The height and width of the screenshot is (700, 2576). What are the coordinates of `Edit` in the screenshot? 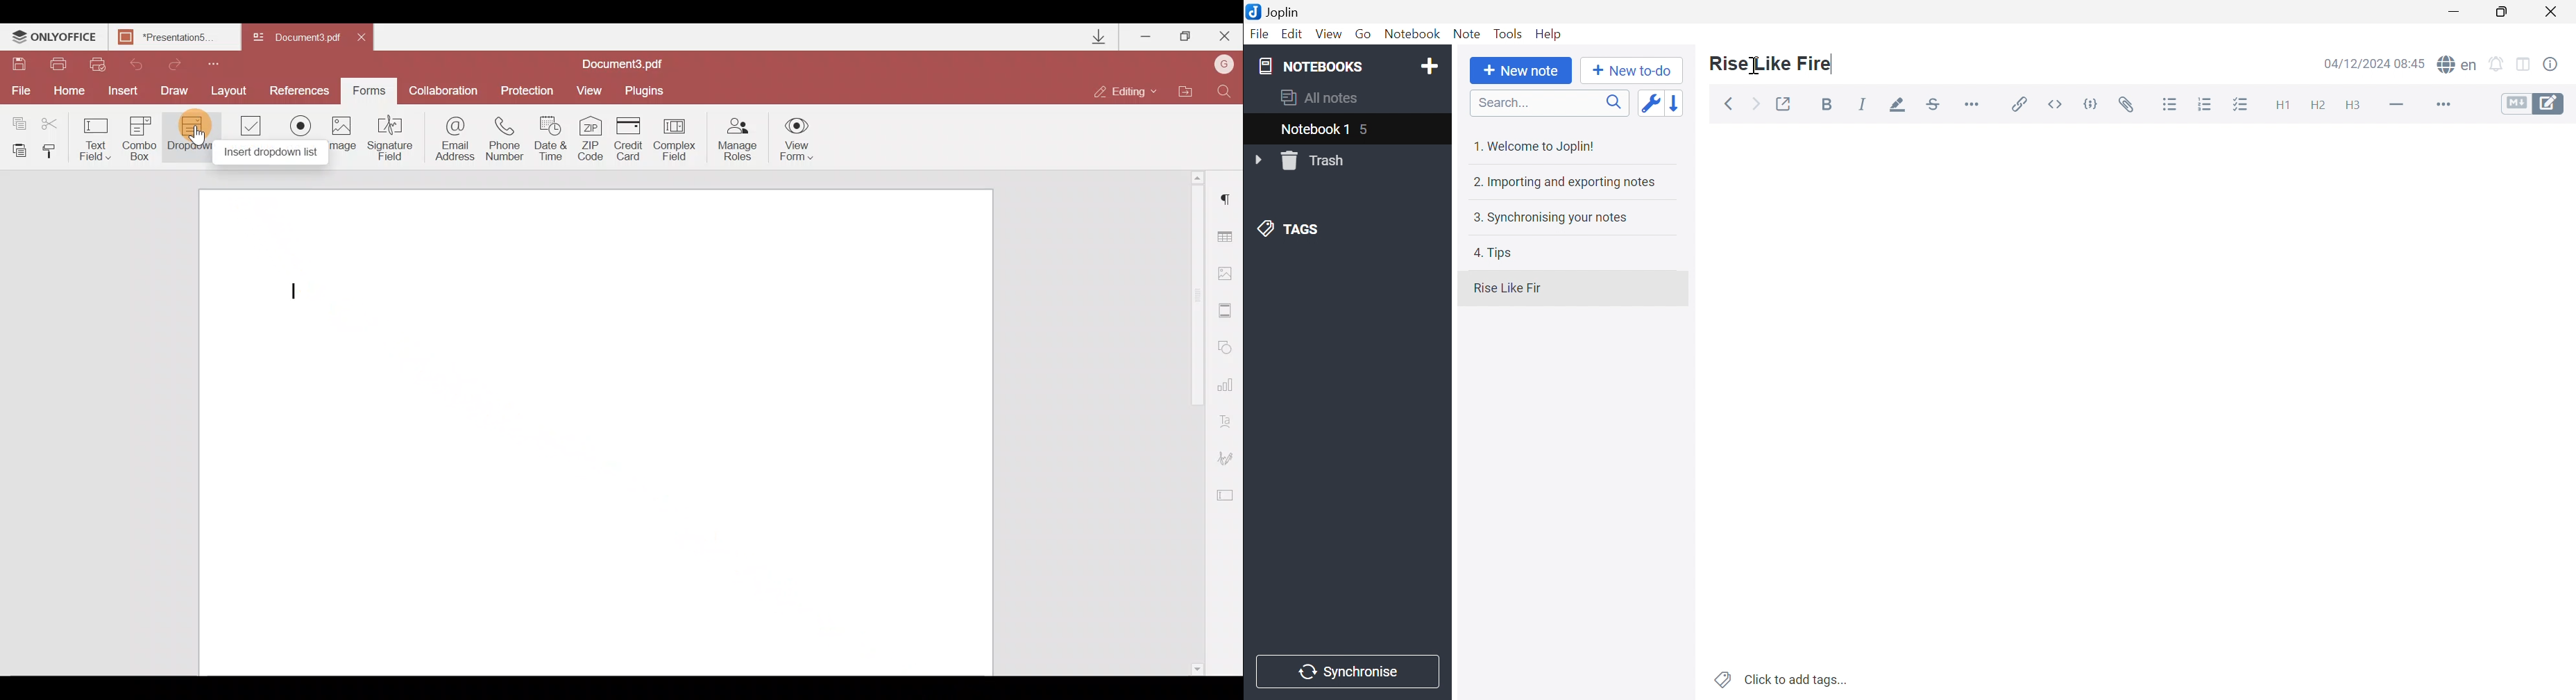 It's located at (1295, 36).